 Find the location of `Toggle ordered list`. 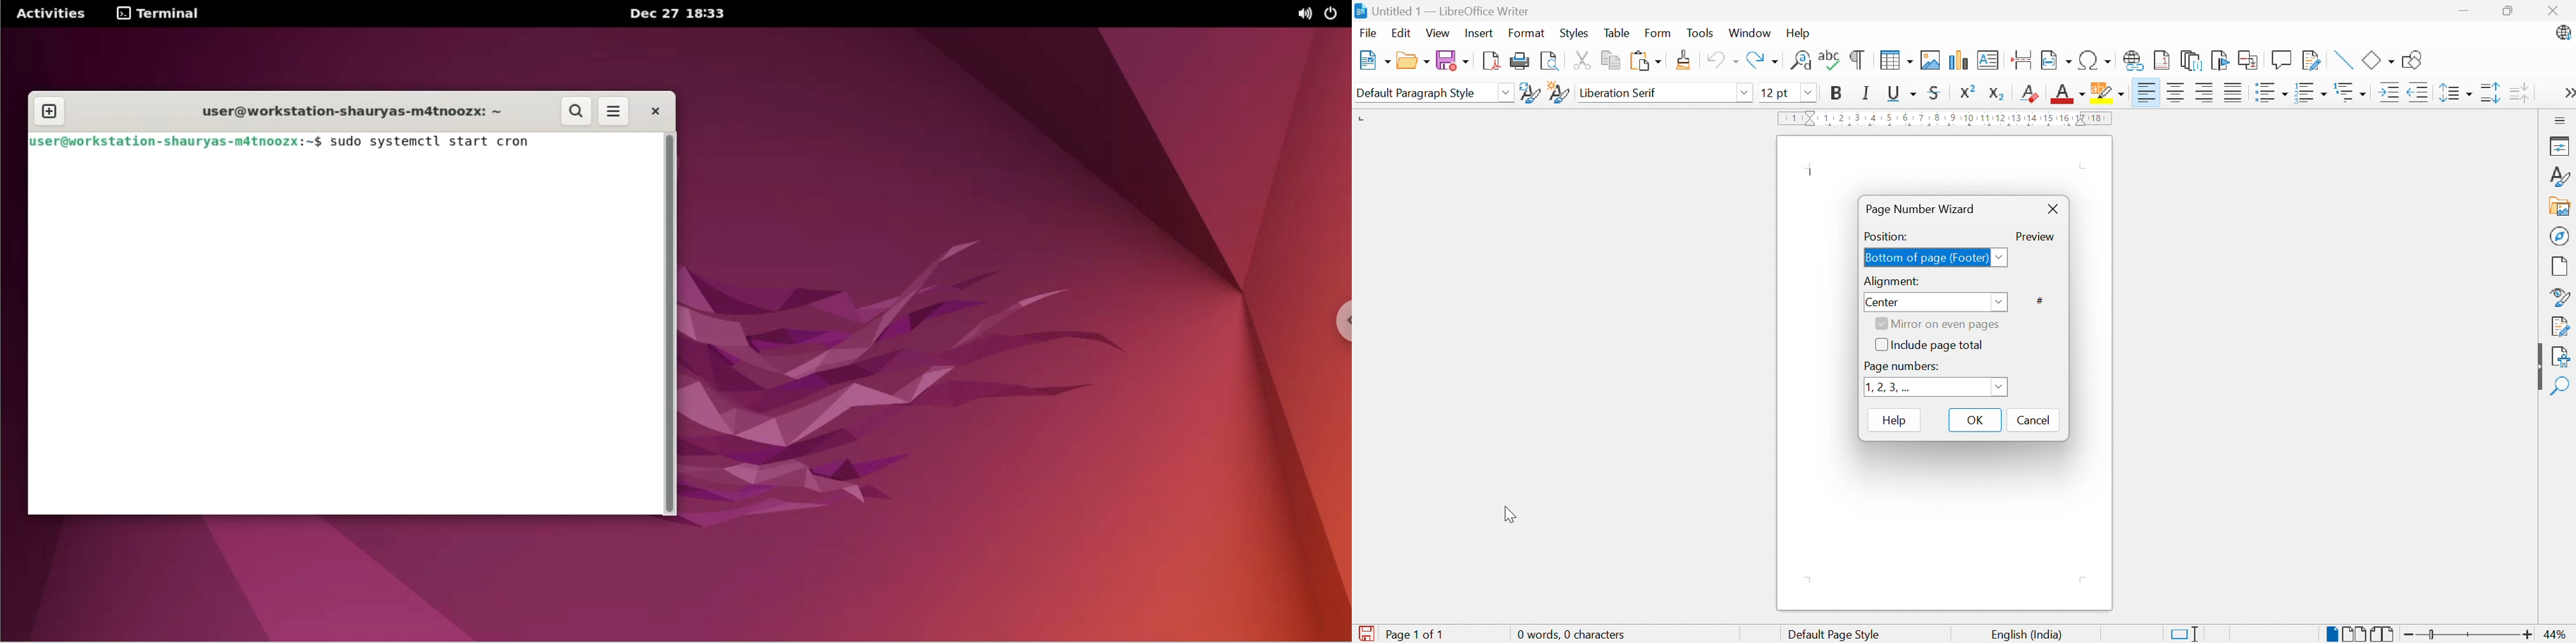

Toggle ordered list is located at coordinates (2309, 94).